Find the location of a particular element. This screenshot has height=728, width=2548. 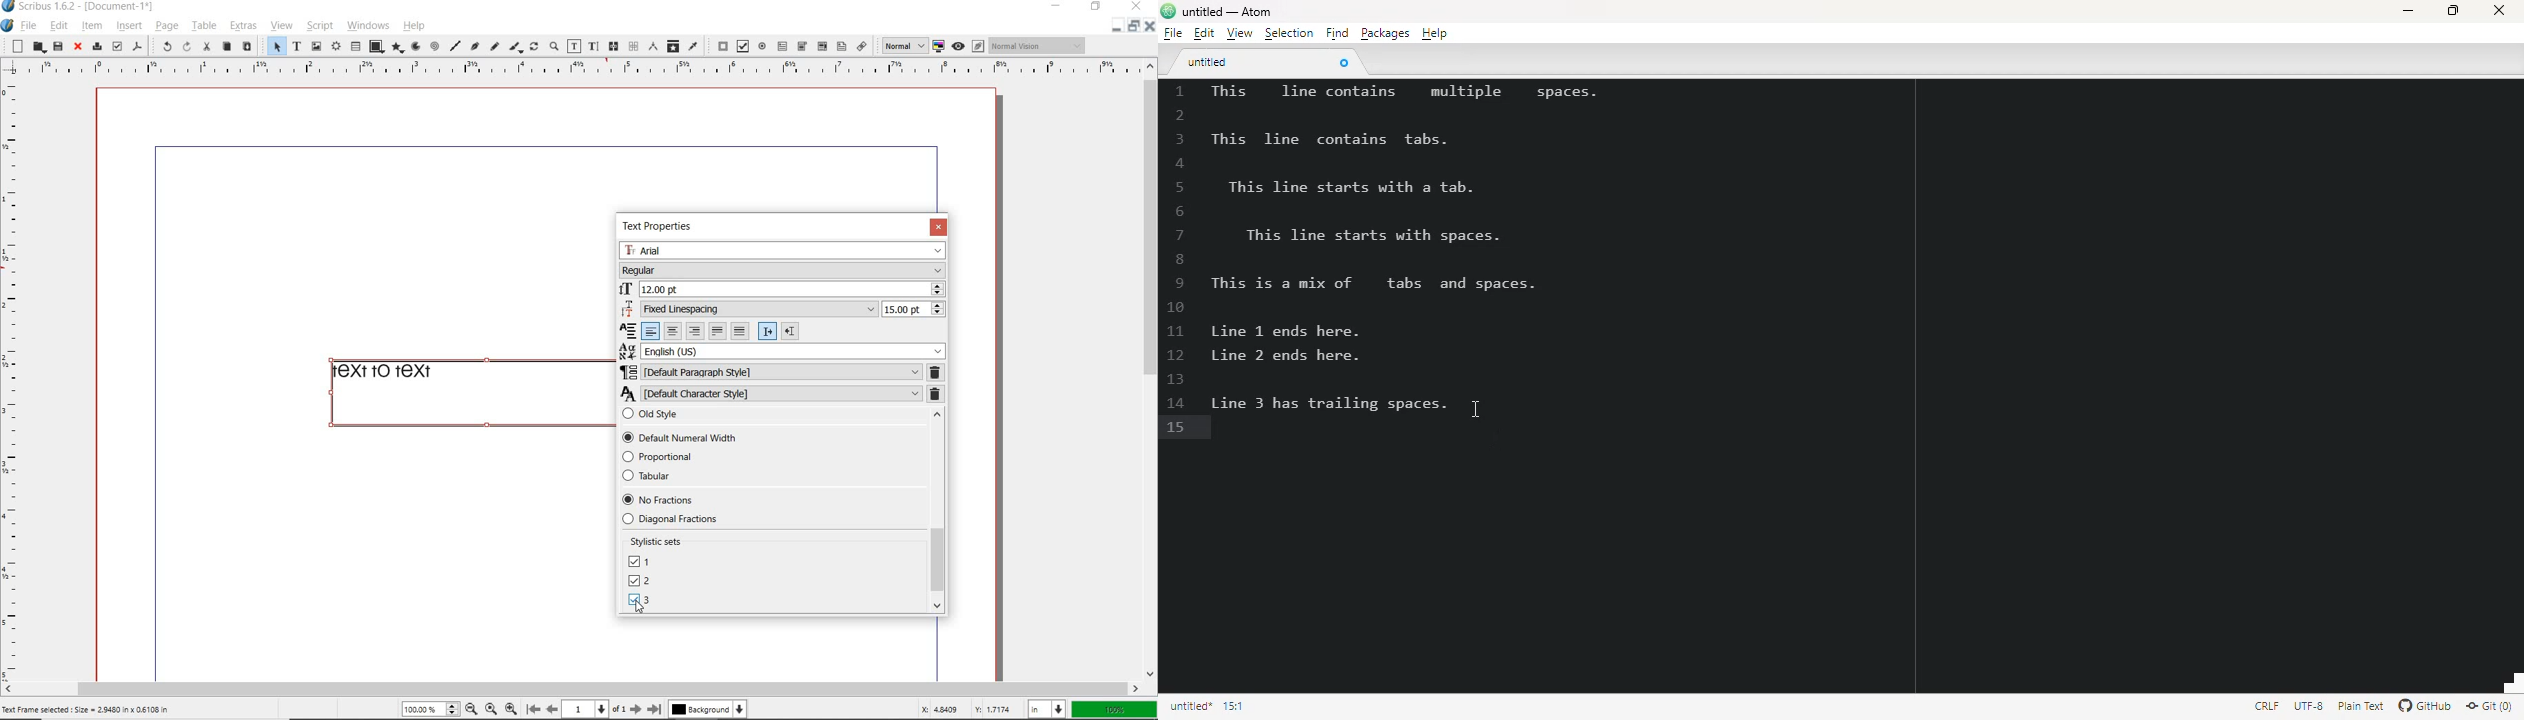

LINING is located at coordinates (640, 601).